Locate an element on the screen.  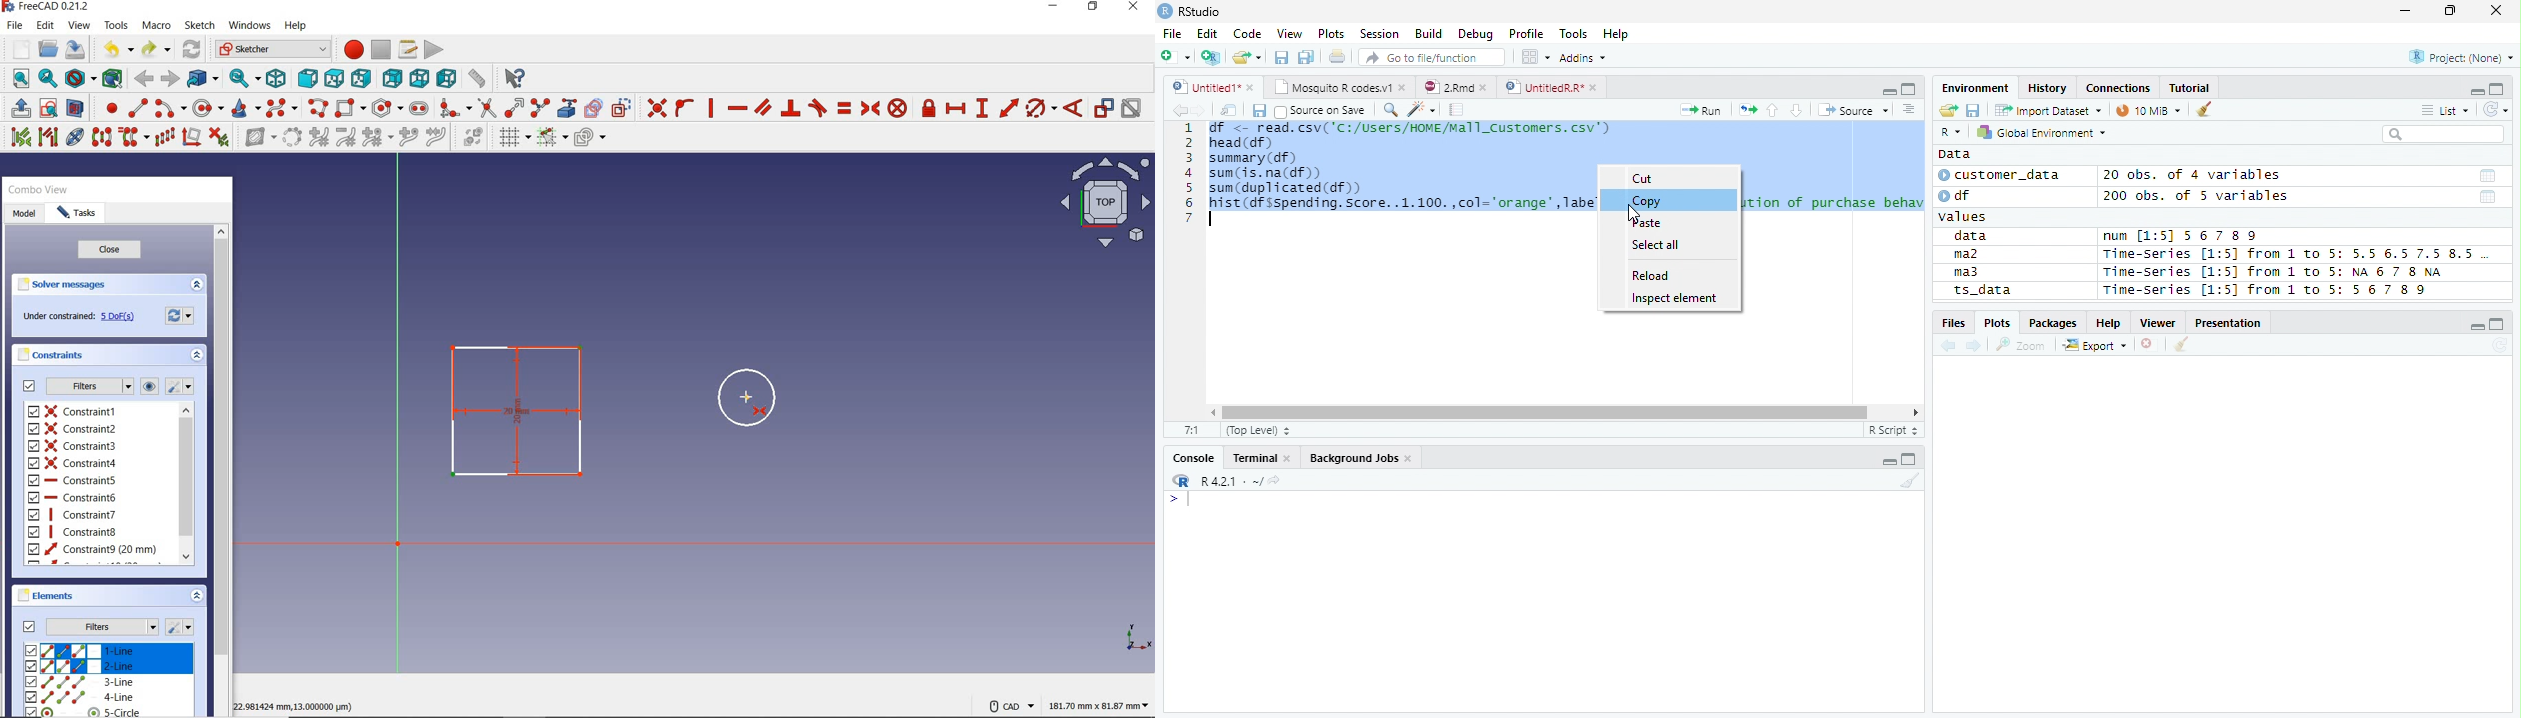
num [1:5] 567 89 is located at coordinates (2181, 236).